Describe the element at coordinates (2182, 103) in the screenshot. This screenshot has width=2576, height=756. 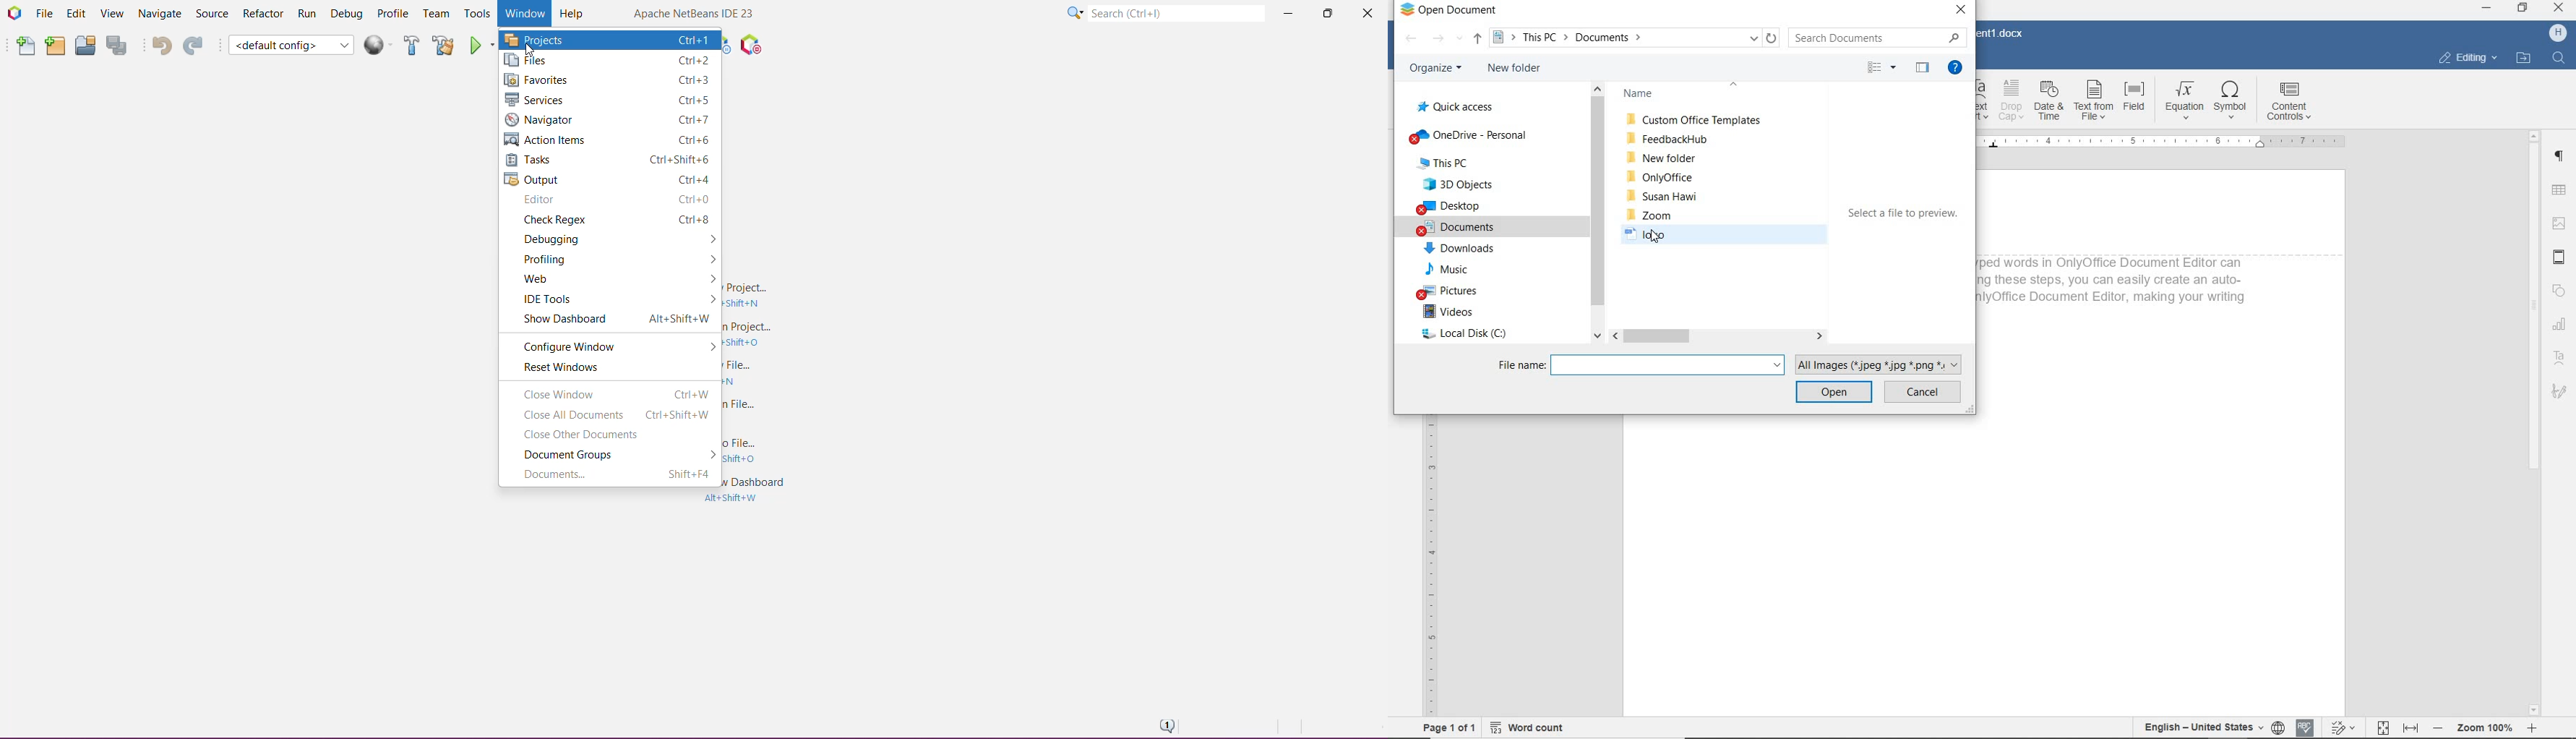
I see `EQUATION` at that location.